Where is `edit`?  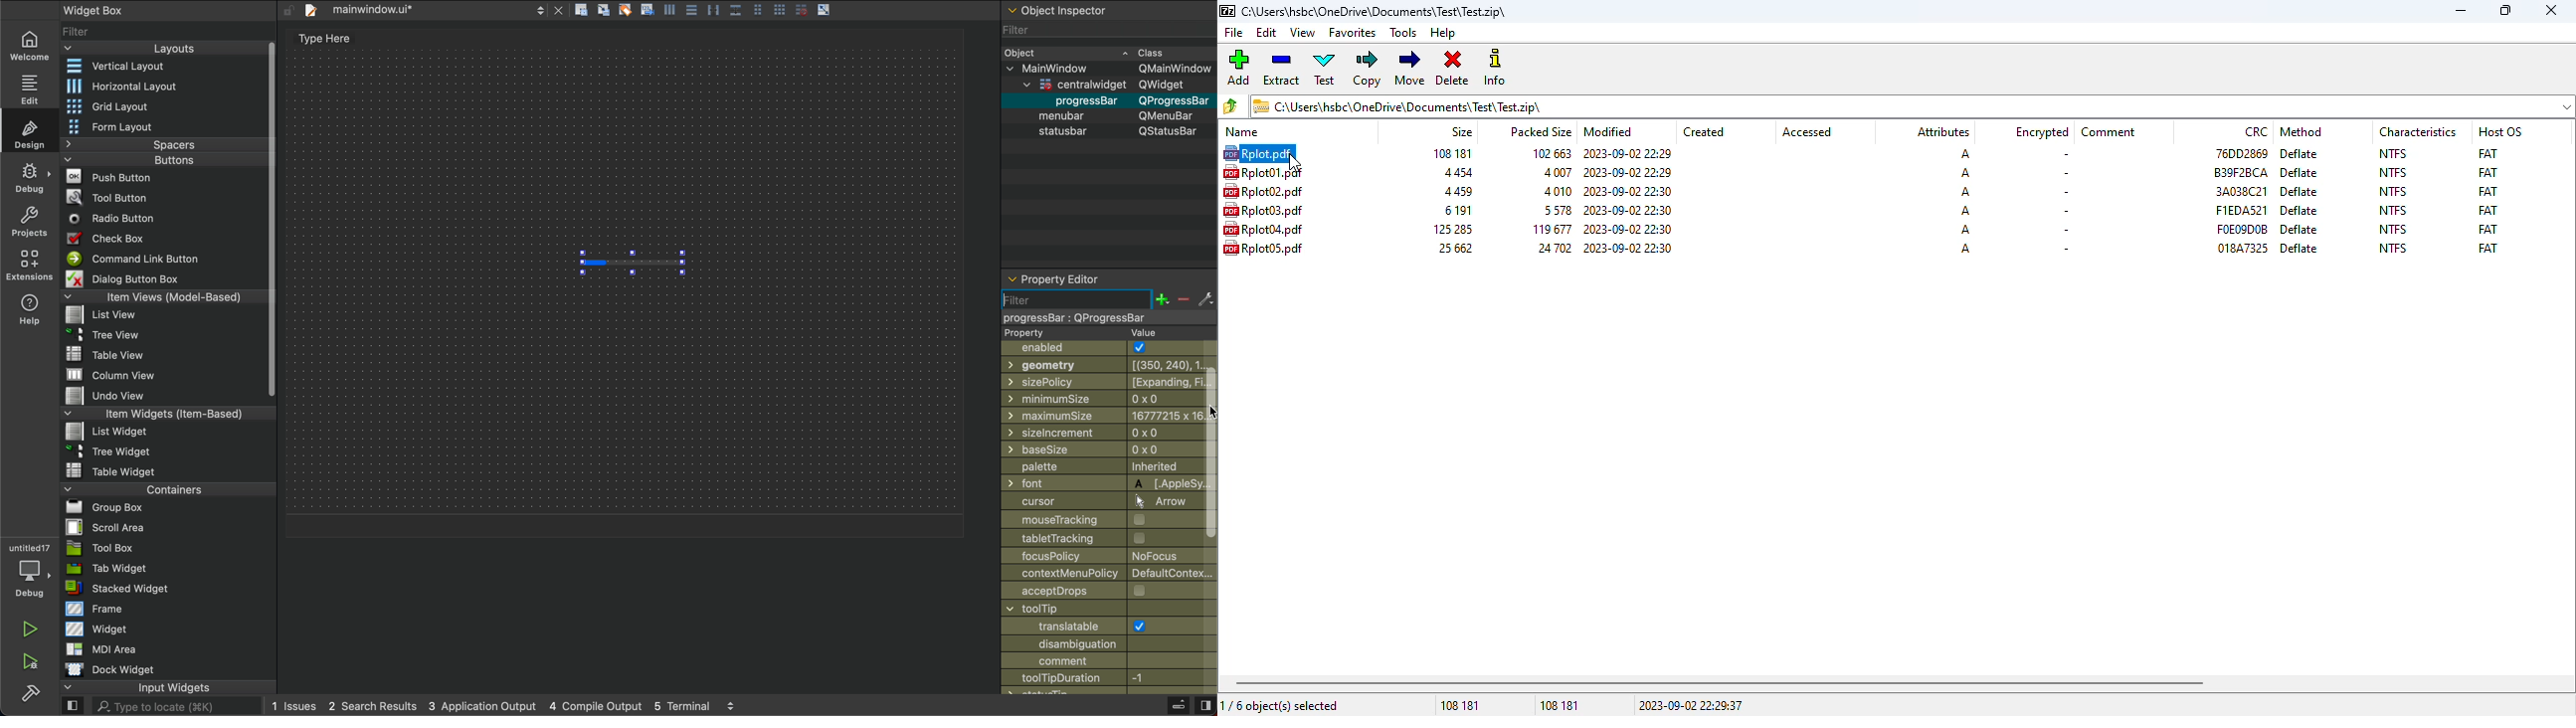 edit is located at coordinates (1267, 33).